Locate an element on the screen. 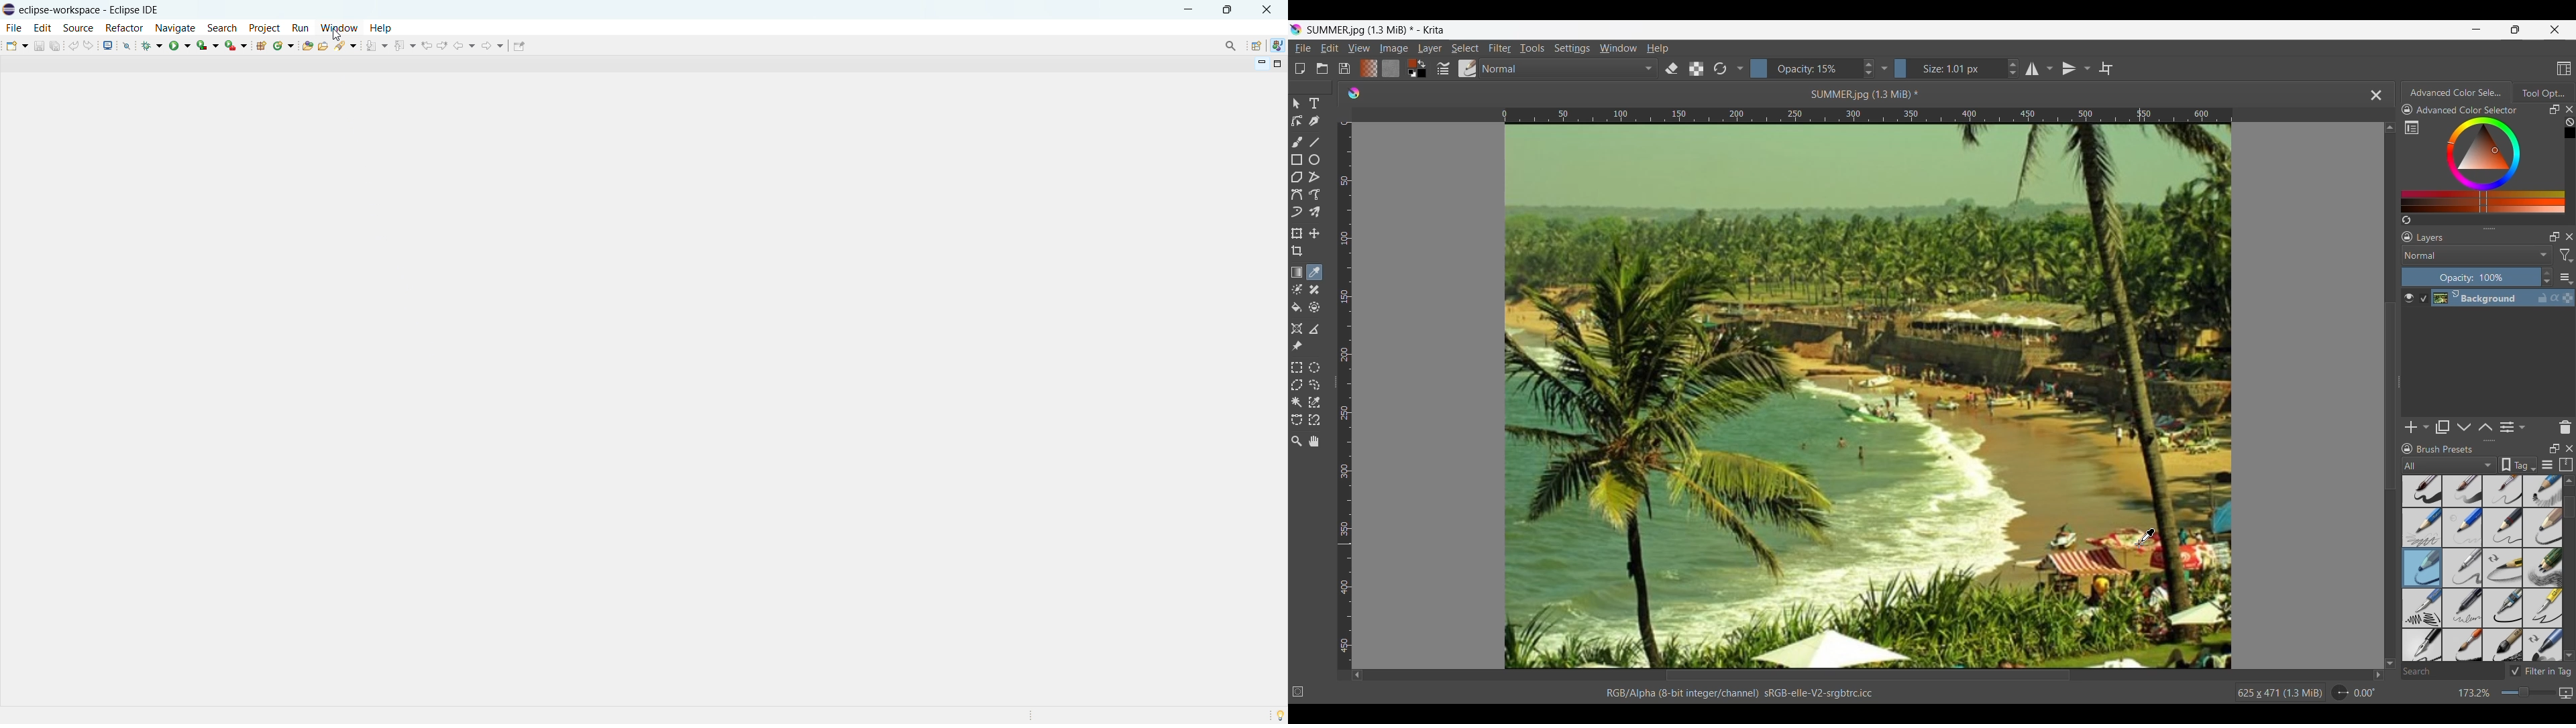 This screenshot has height=728, width=2576. Smart patch tool is located at coordinates (1314, 290).